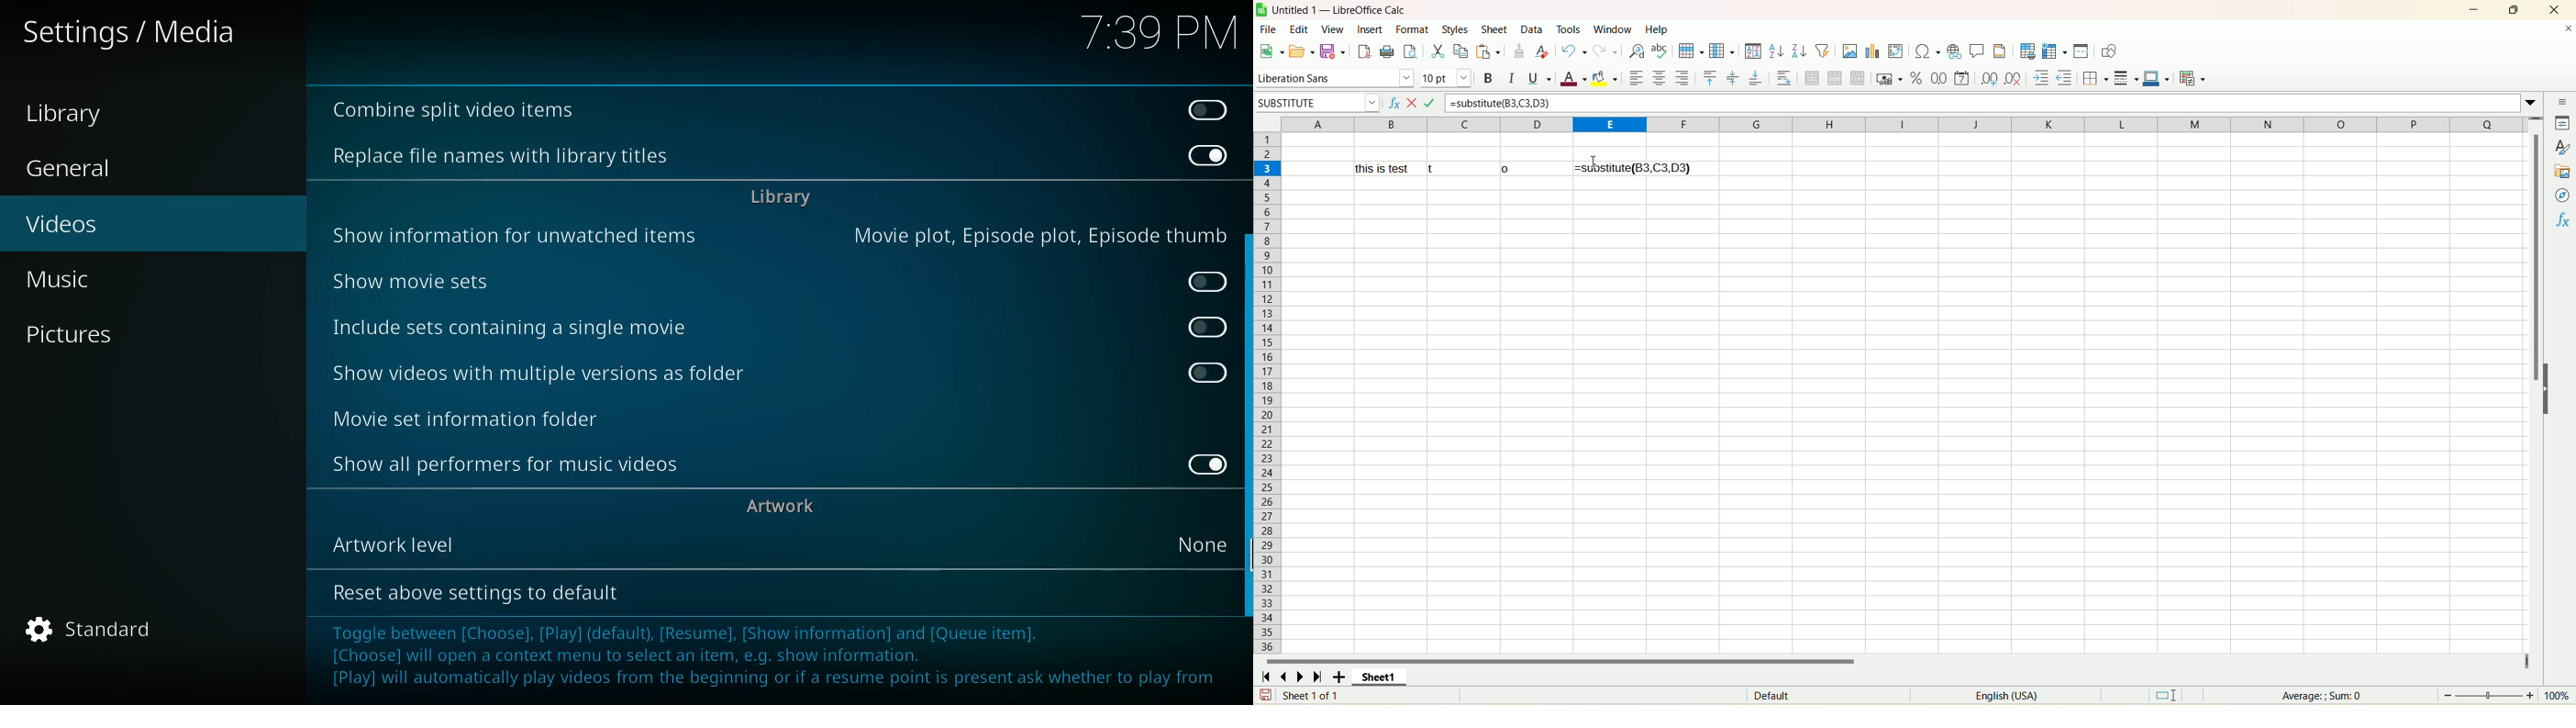 The image size is (2576, 728). I want to click on wrap text, so click(1785, 79).